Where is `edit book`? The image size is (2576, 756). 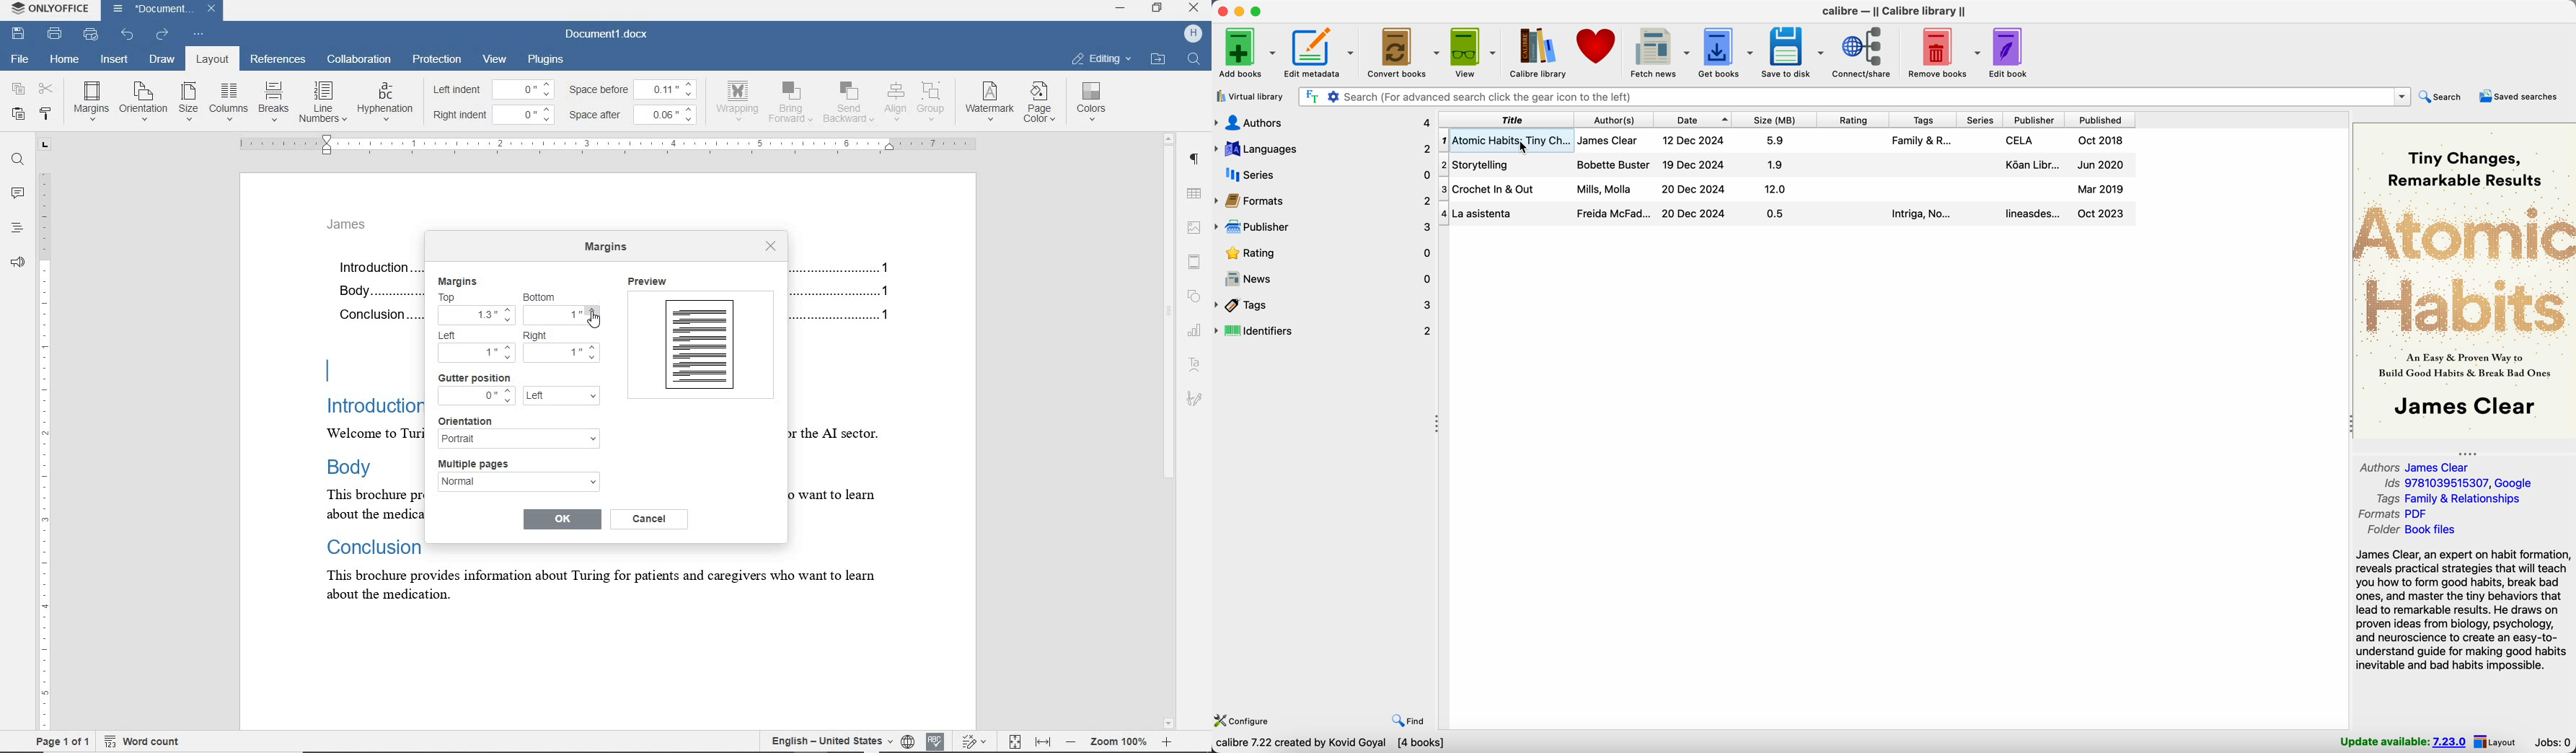
edit book is located at coordinates (2010, 52).